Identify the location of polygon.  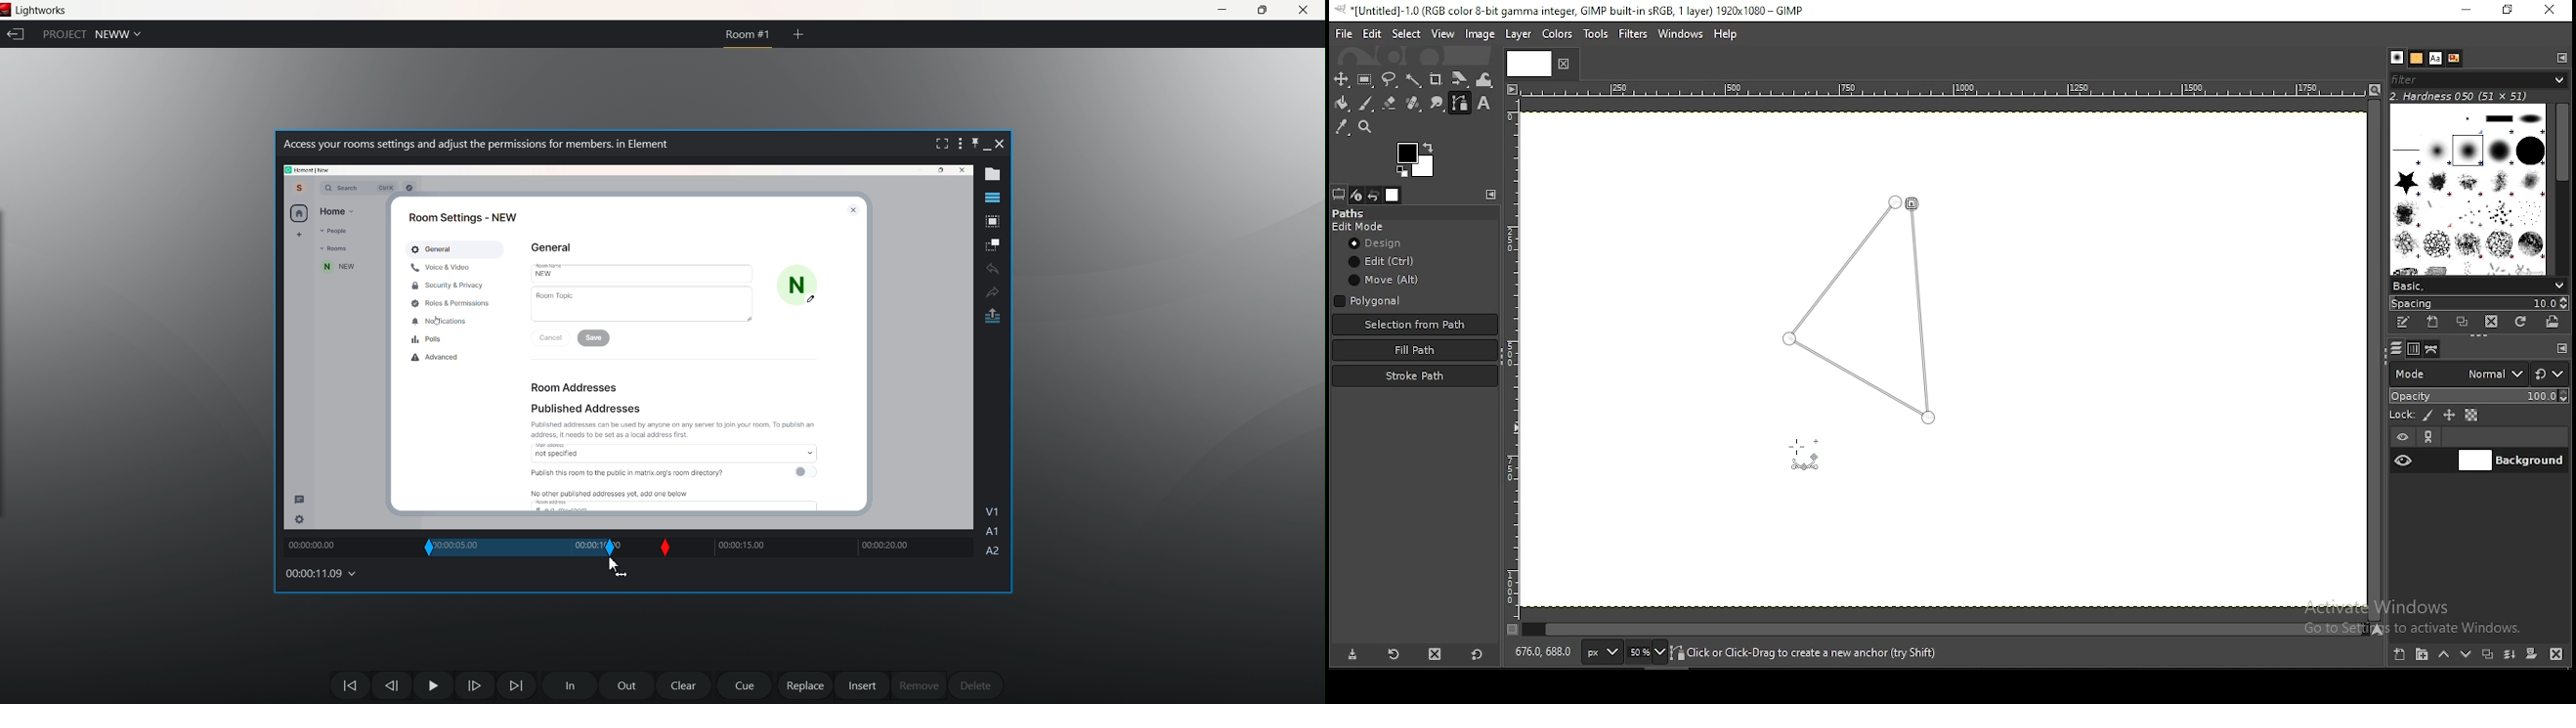
(1369, 300).